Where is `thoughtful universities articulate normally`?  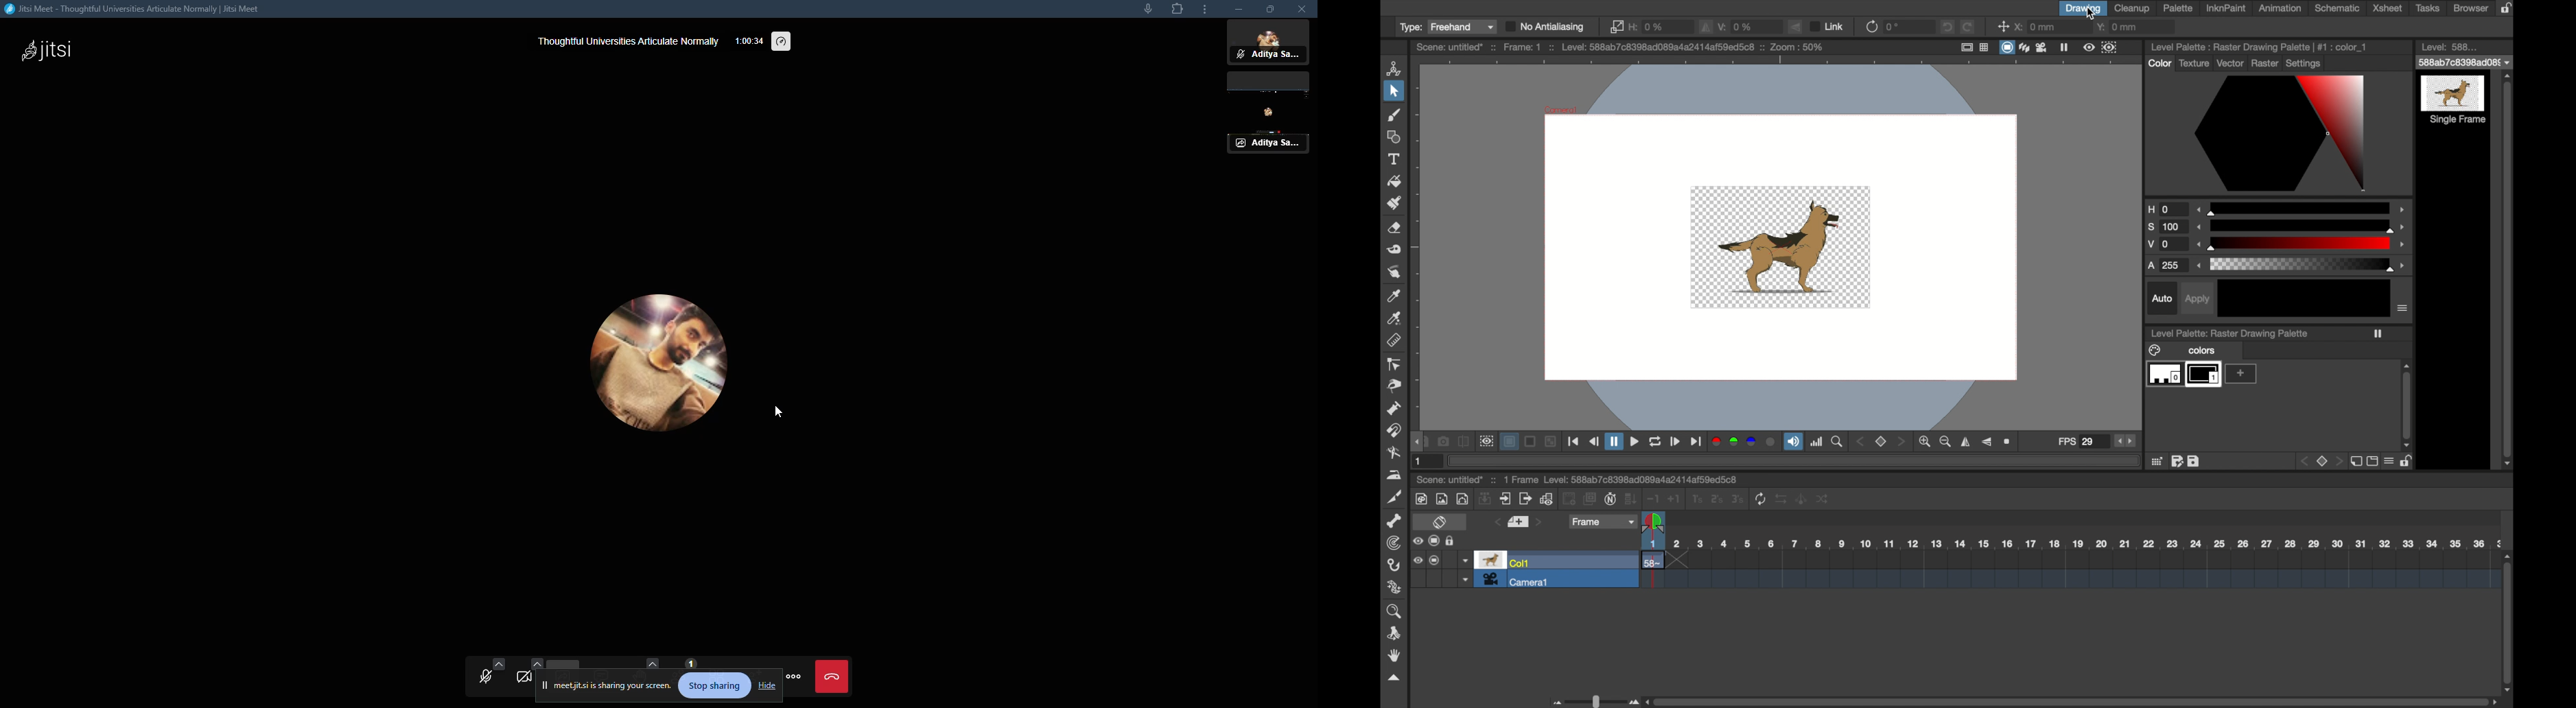
thoughtful universities articulate normally is located at coordinates (627, 40).